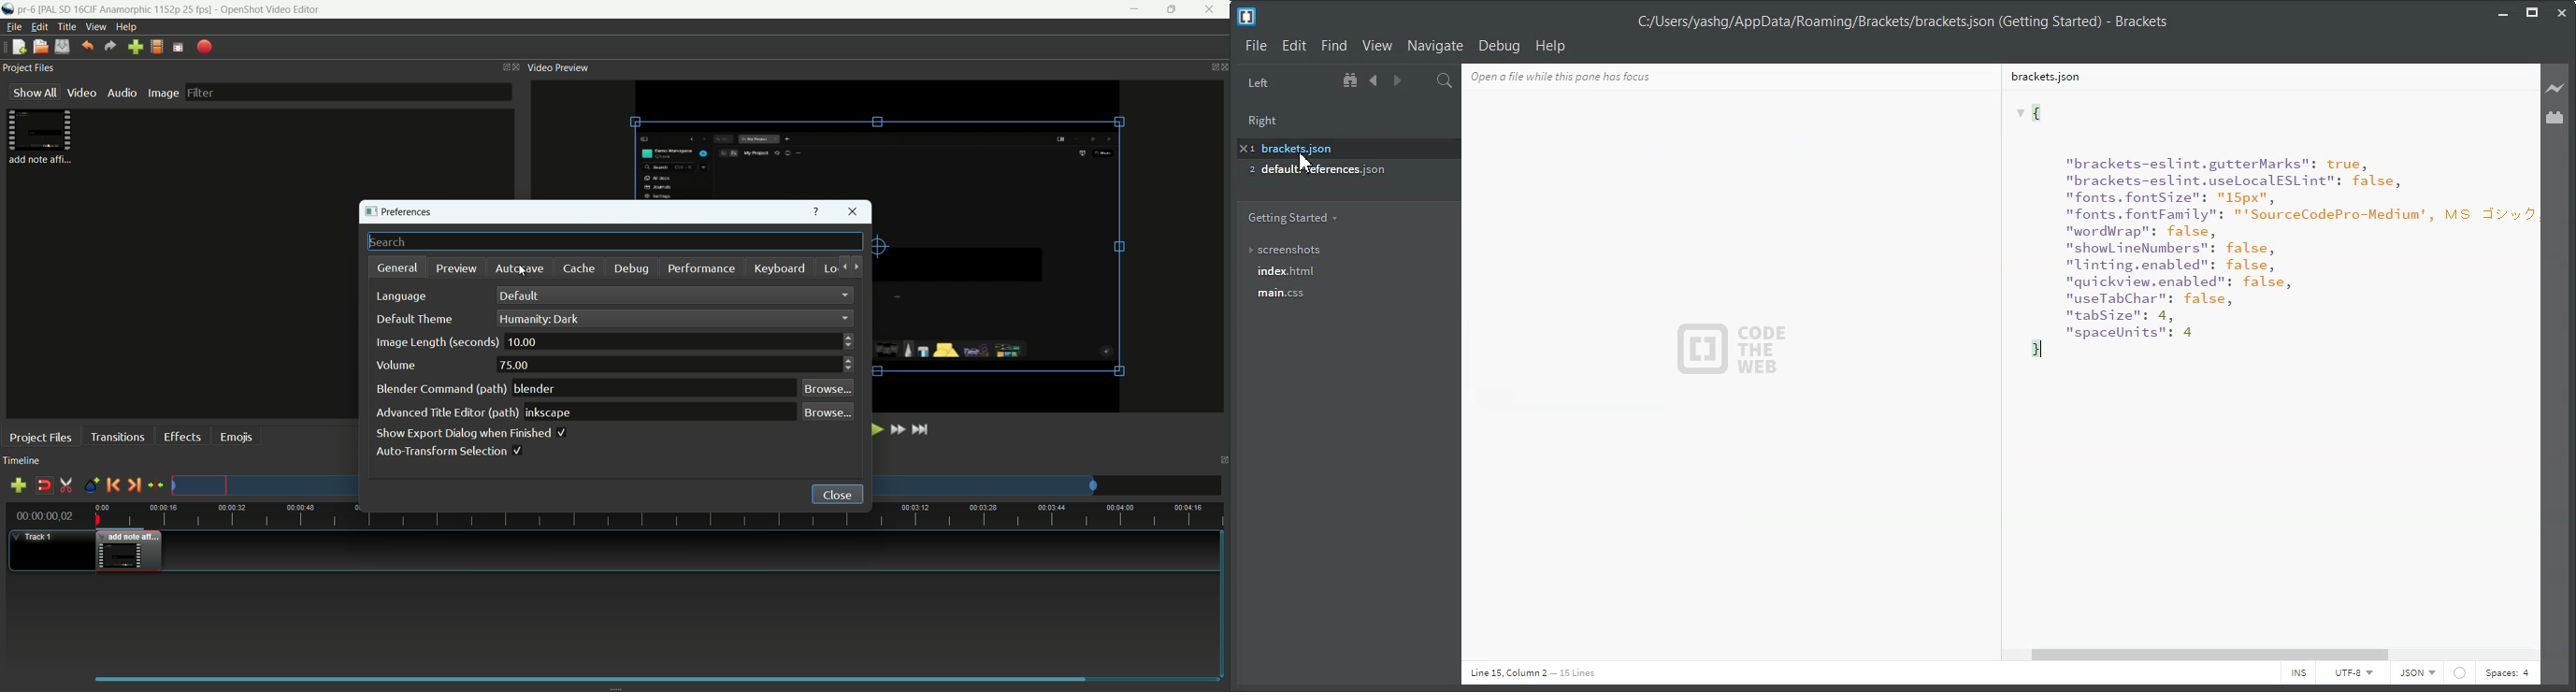  Describe the element at coordinates (236, 438) in the screenshot. I see `emojis` at that location.